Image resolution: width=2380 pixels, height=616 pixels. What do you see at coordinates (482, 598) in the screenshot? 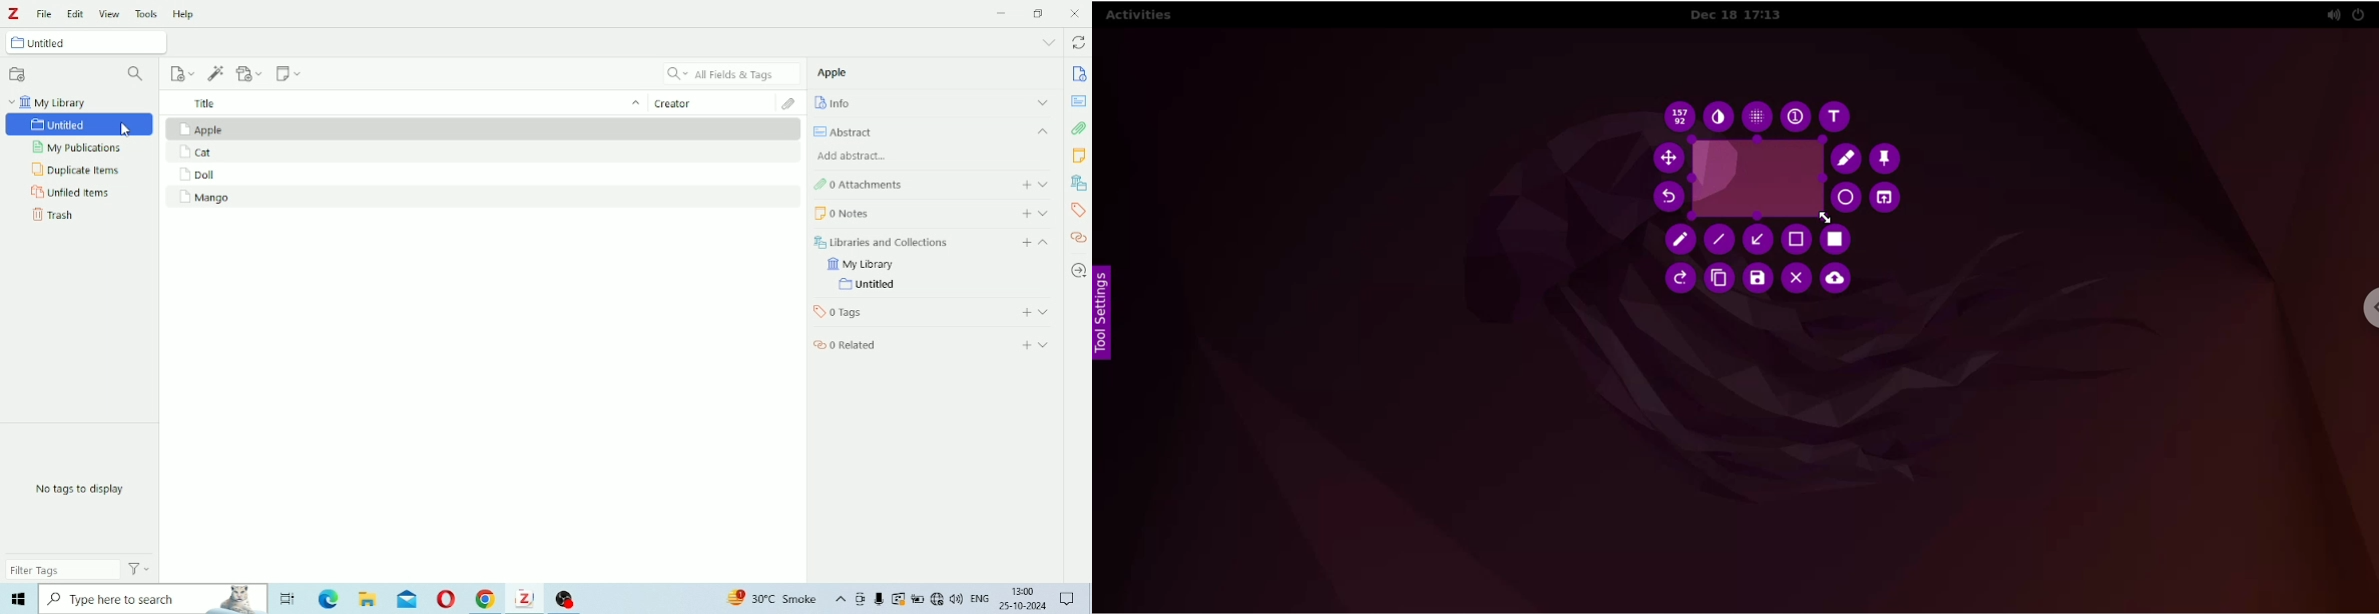
I see `` at bounding box center [482, 598].